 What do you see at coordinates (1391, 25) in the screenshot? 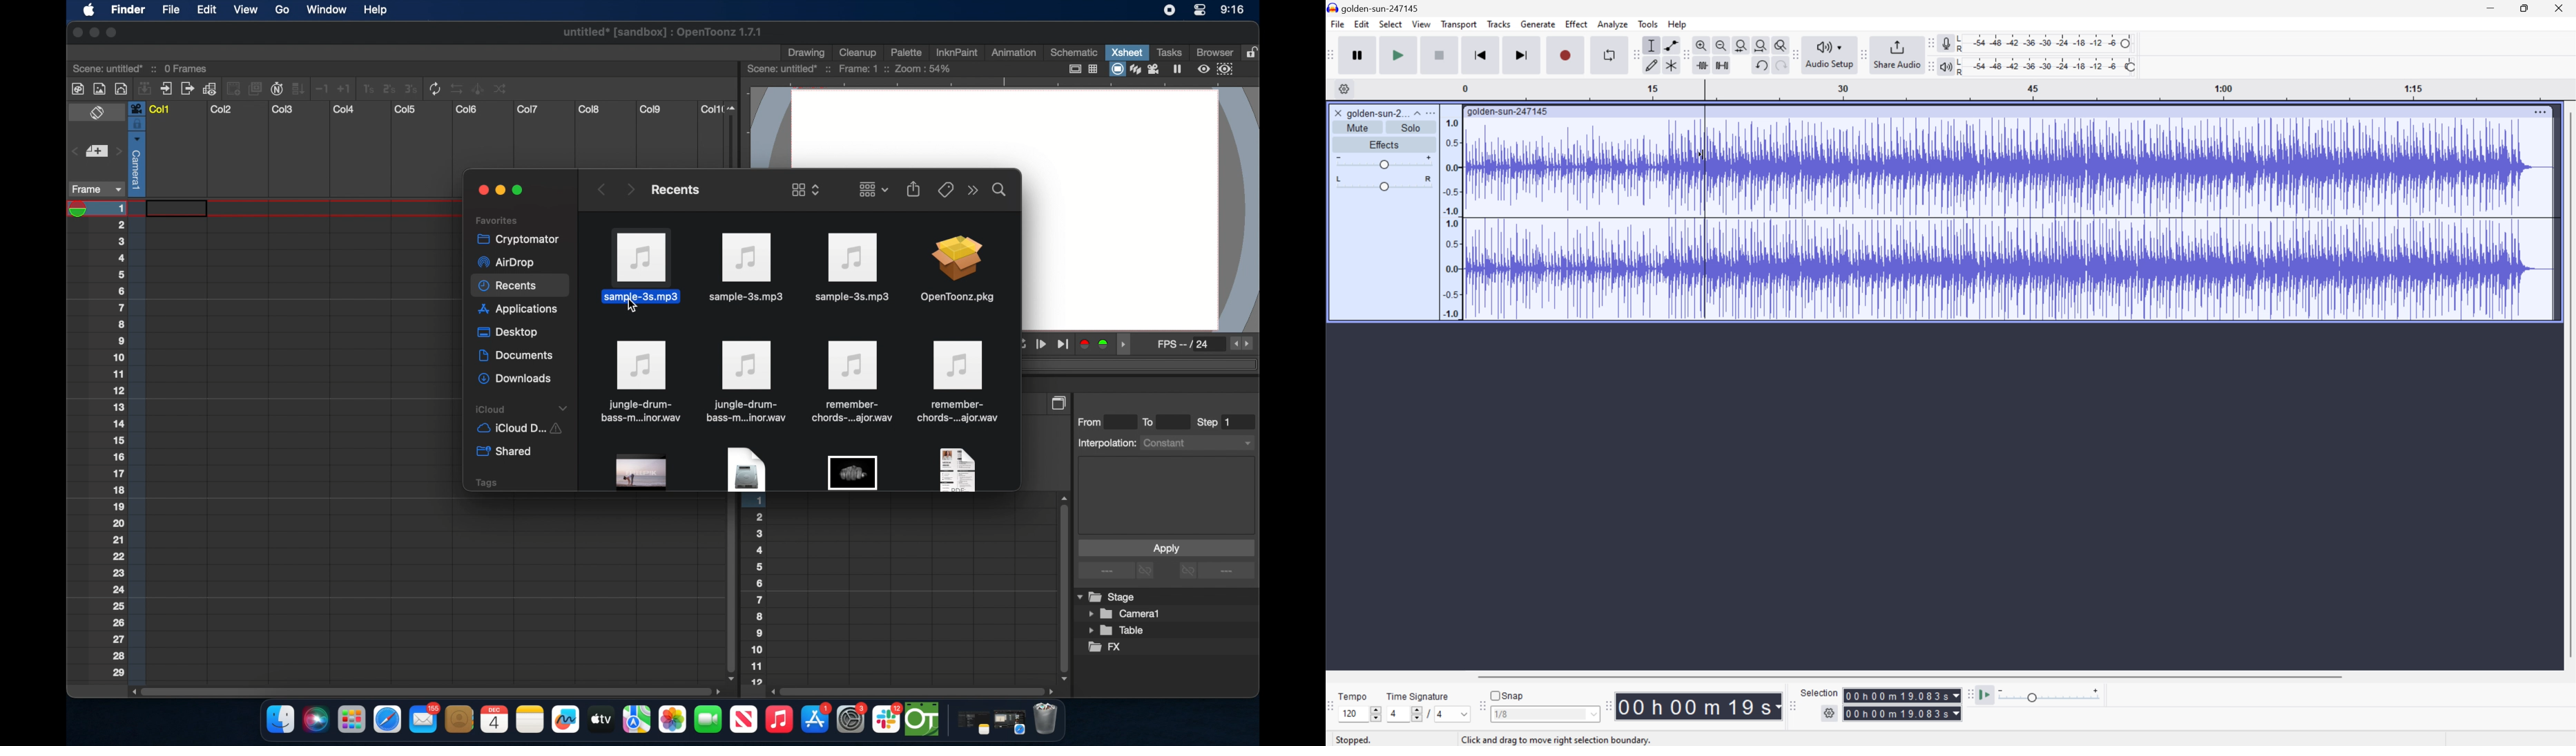
I see `Select` at bounding box center [1391, 25].